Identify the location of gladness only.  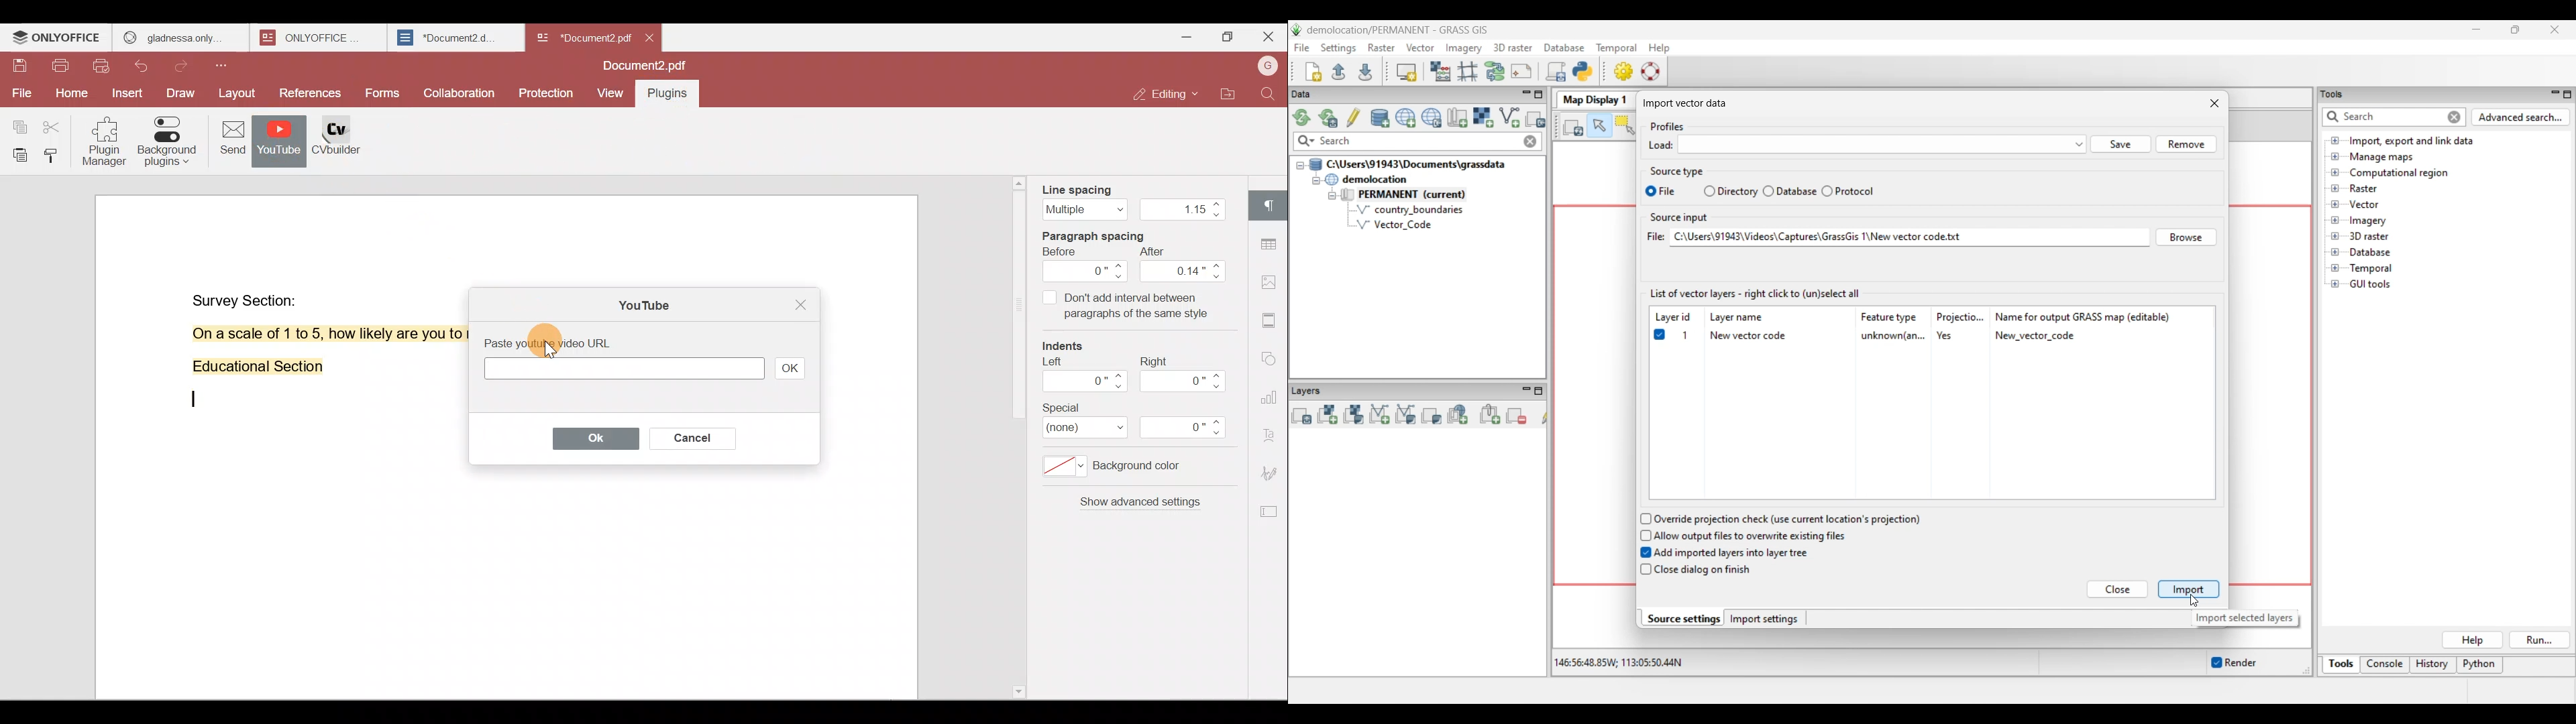
(180, 38).